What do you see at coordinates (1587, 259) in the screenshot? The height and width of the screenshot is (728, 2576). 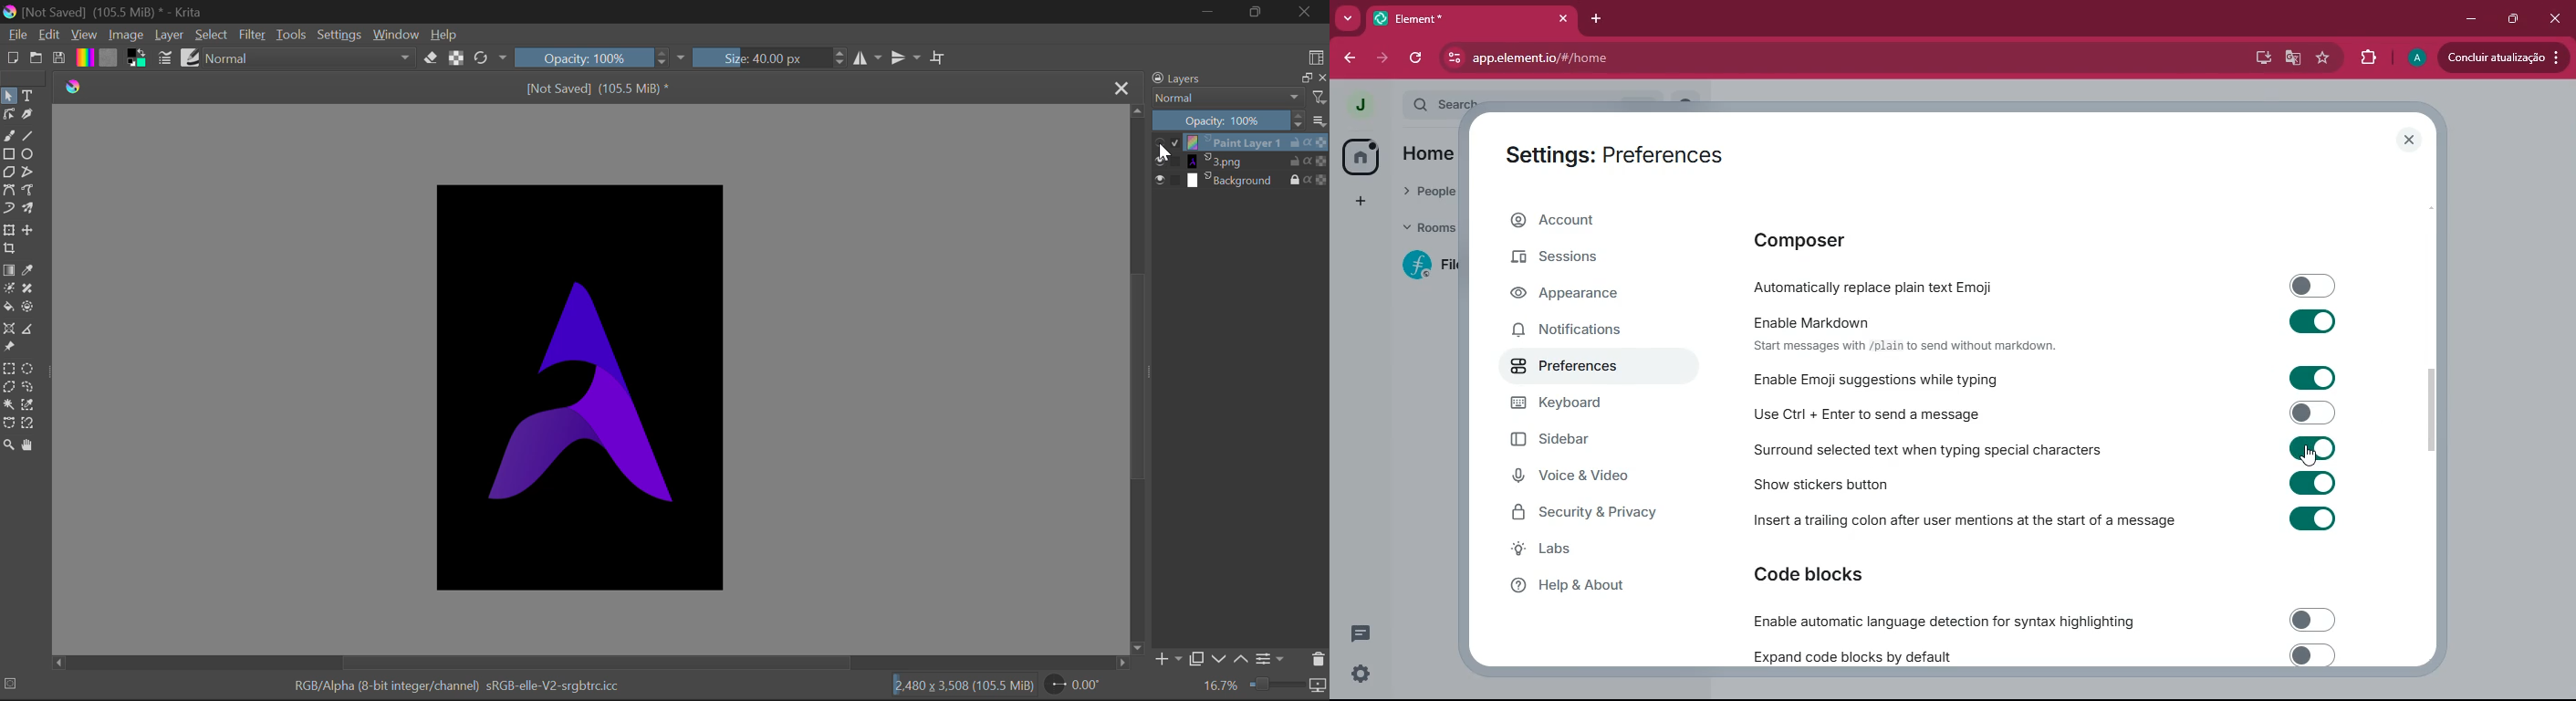 I see `sessions` at bounding box center [1587, 259].